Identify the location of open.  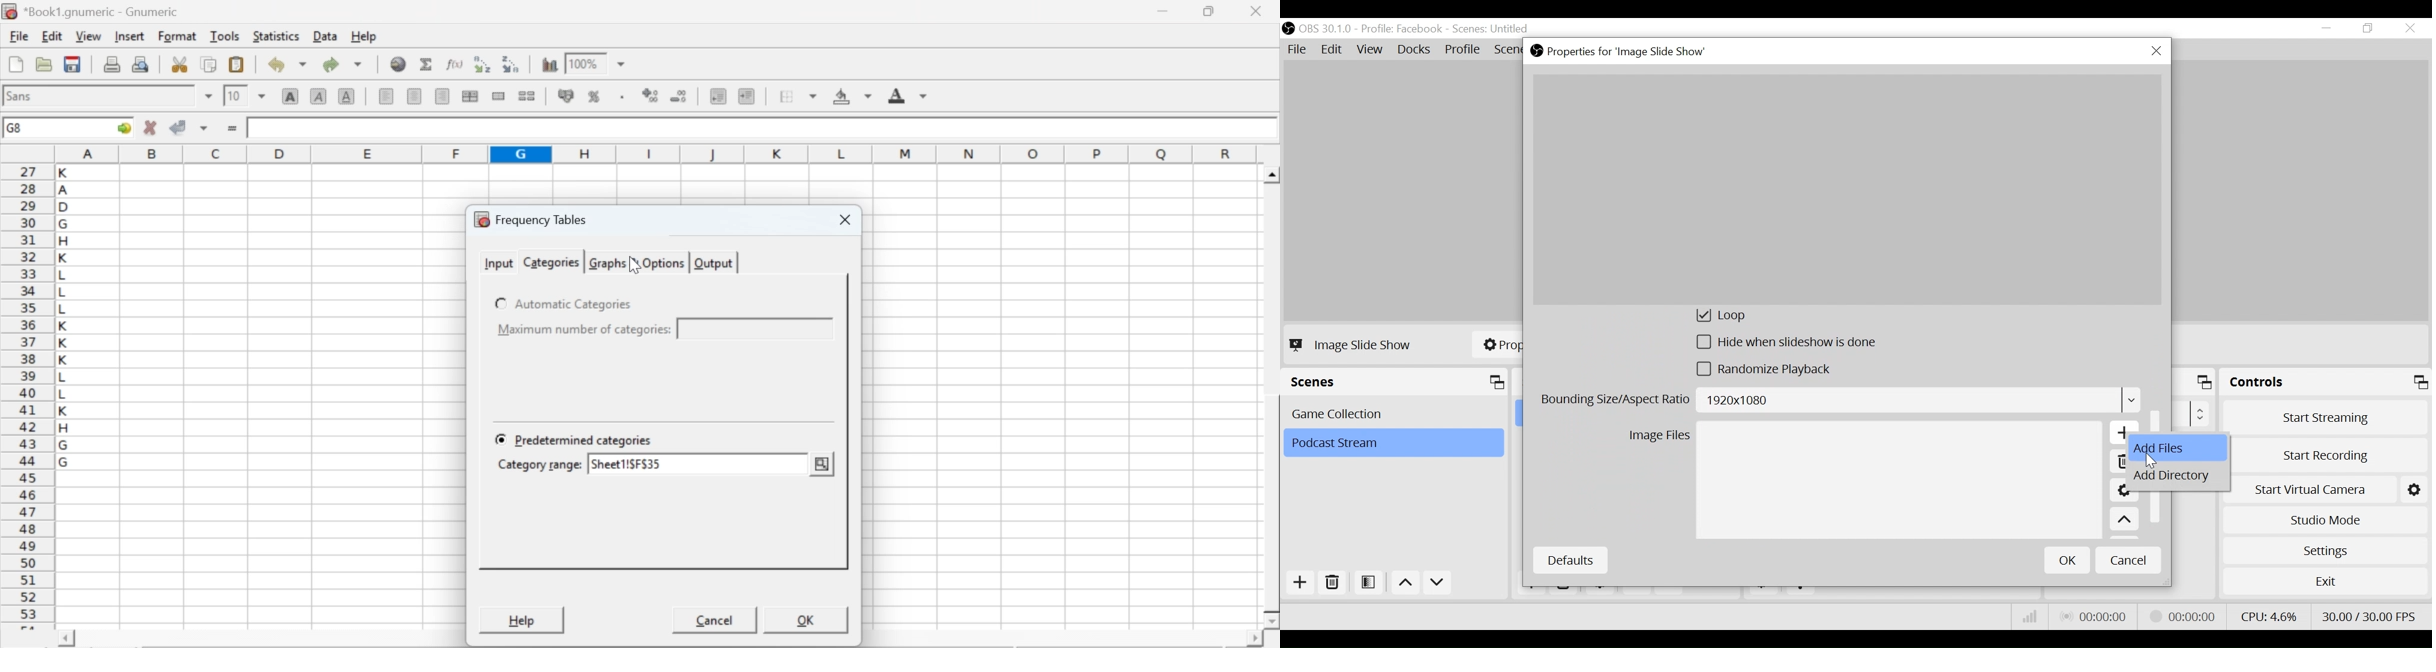
(42, 64).